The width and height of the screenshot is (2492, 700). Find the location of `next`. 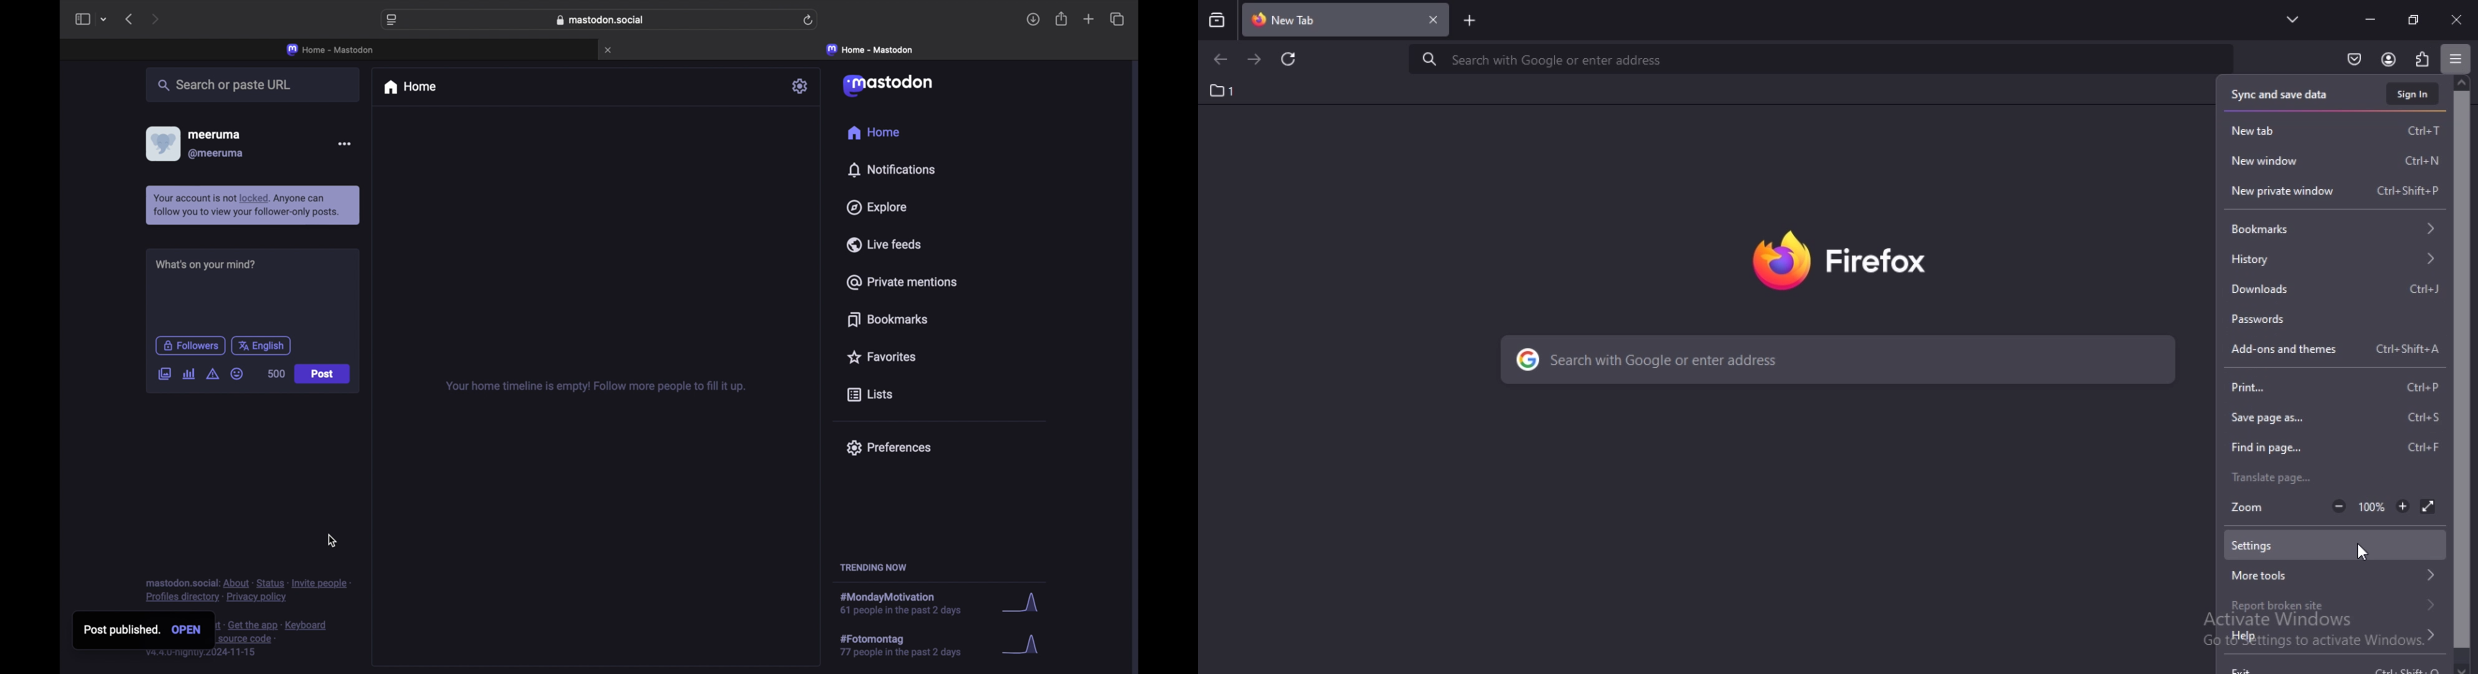

next is located at coordinates (157, 19).